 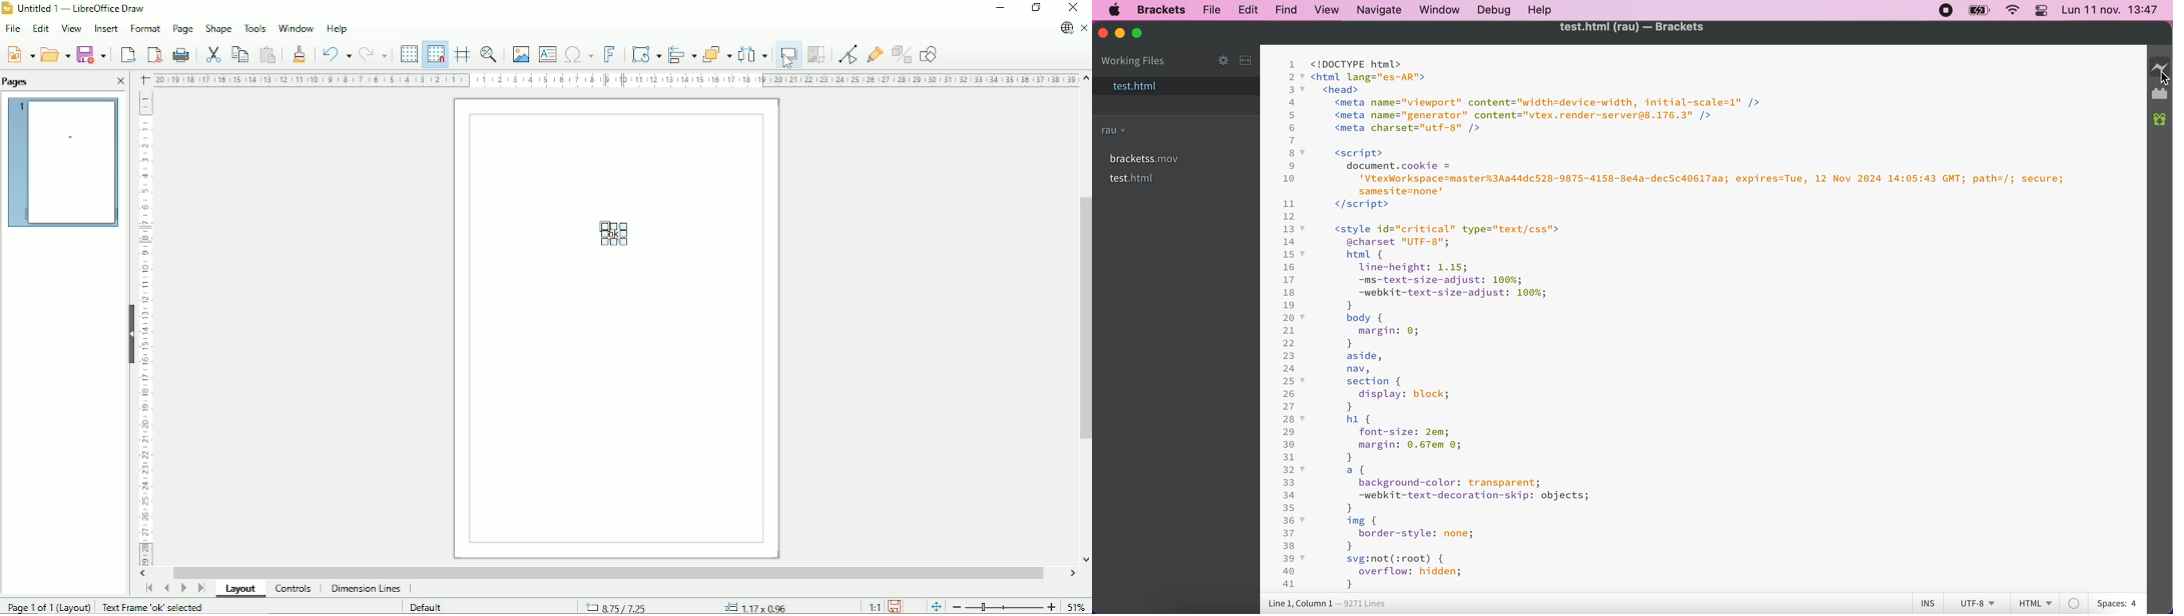 I want to click on Horizontal scroll button, so click(x=143, y=574).